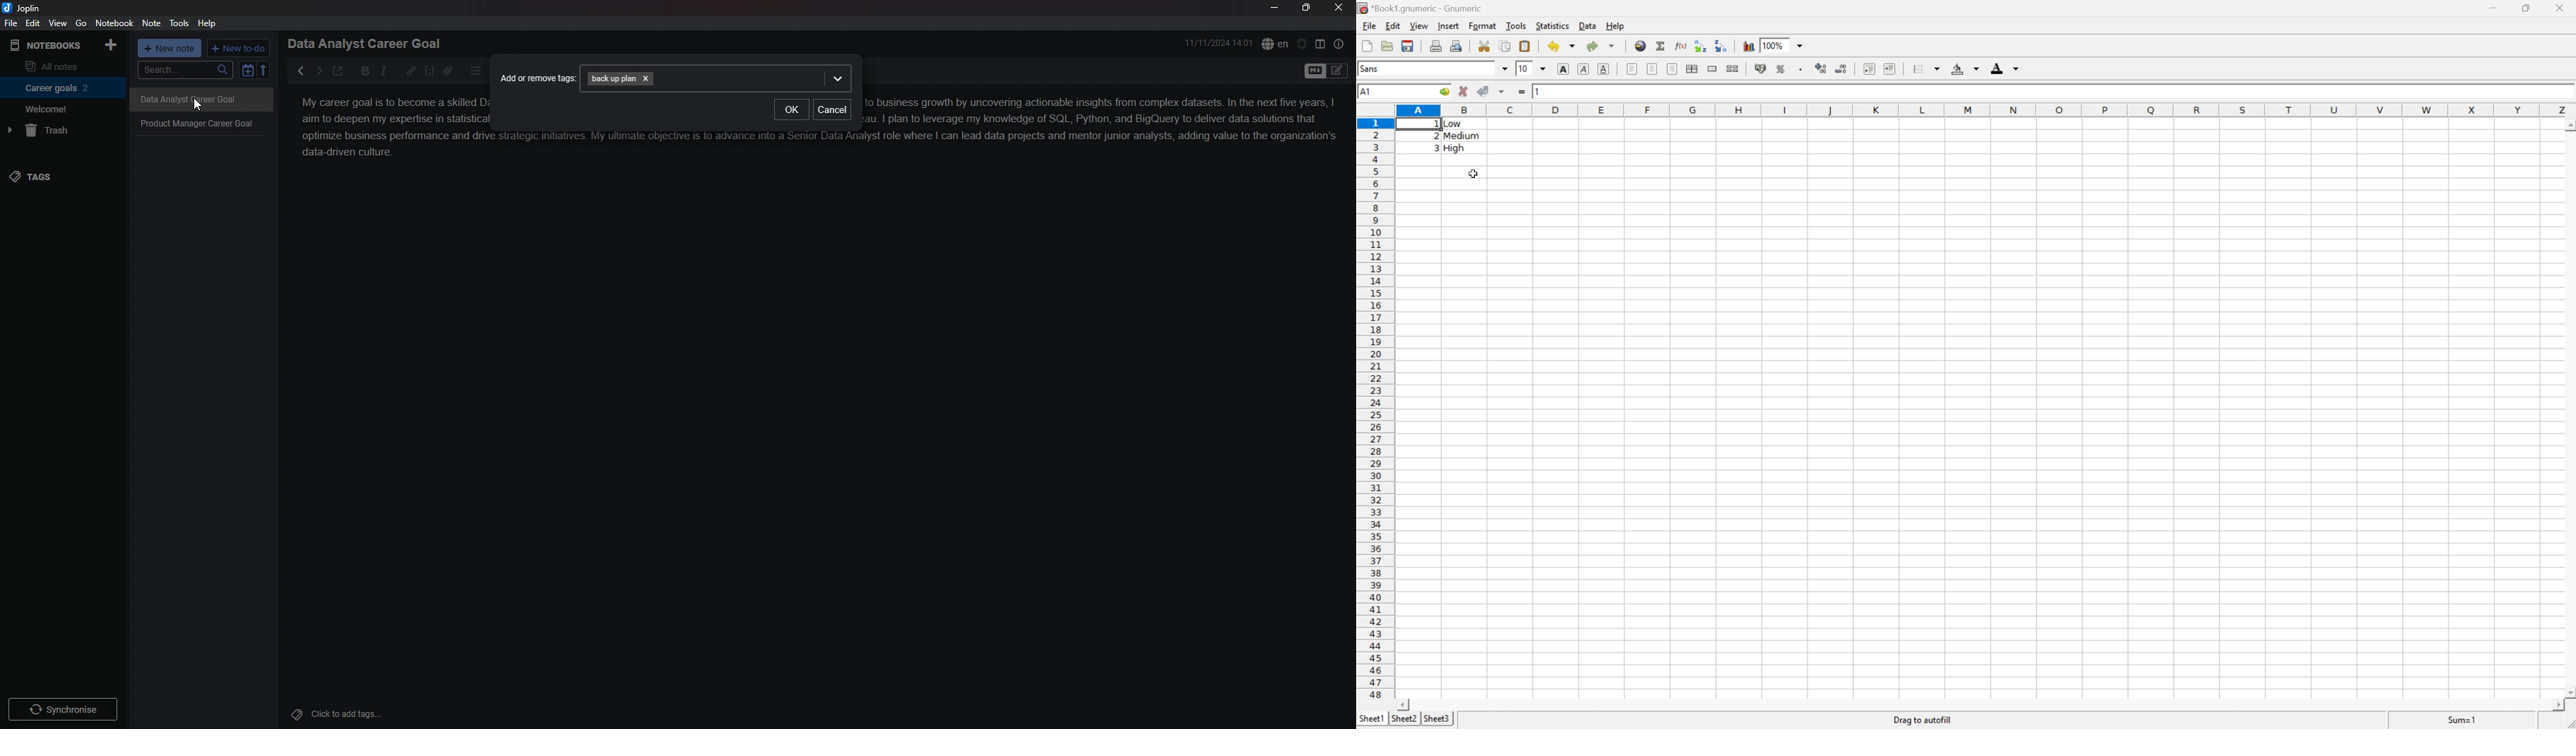  Describe the element at coordinates (1435, 45) in the screenshot. I see `Print current file` at that location.